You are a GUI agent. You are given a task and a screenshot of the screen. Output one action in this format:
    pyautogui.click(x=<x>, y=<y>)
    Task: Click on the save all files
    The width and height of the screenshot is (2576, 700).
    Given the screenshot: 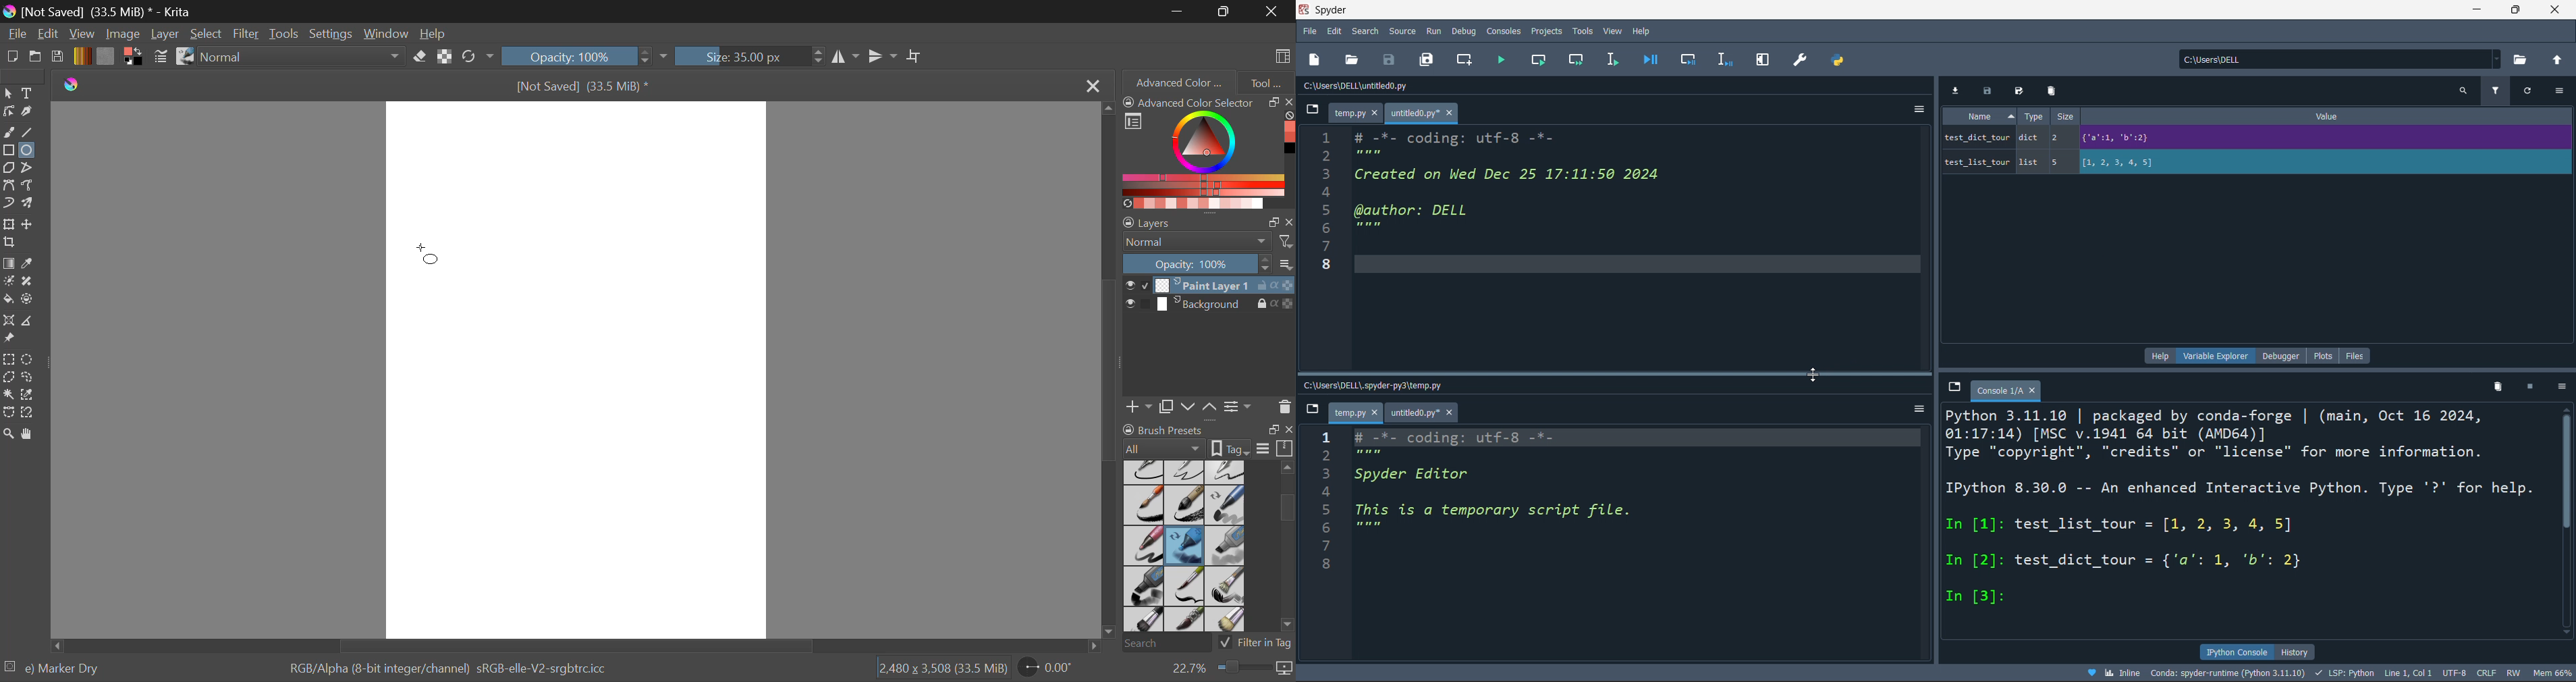 What is the action you would take?
    pyautogui.click(x=1427, y=59)
    